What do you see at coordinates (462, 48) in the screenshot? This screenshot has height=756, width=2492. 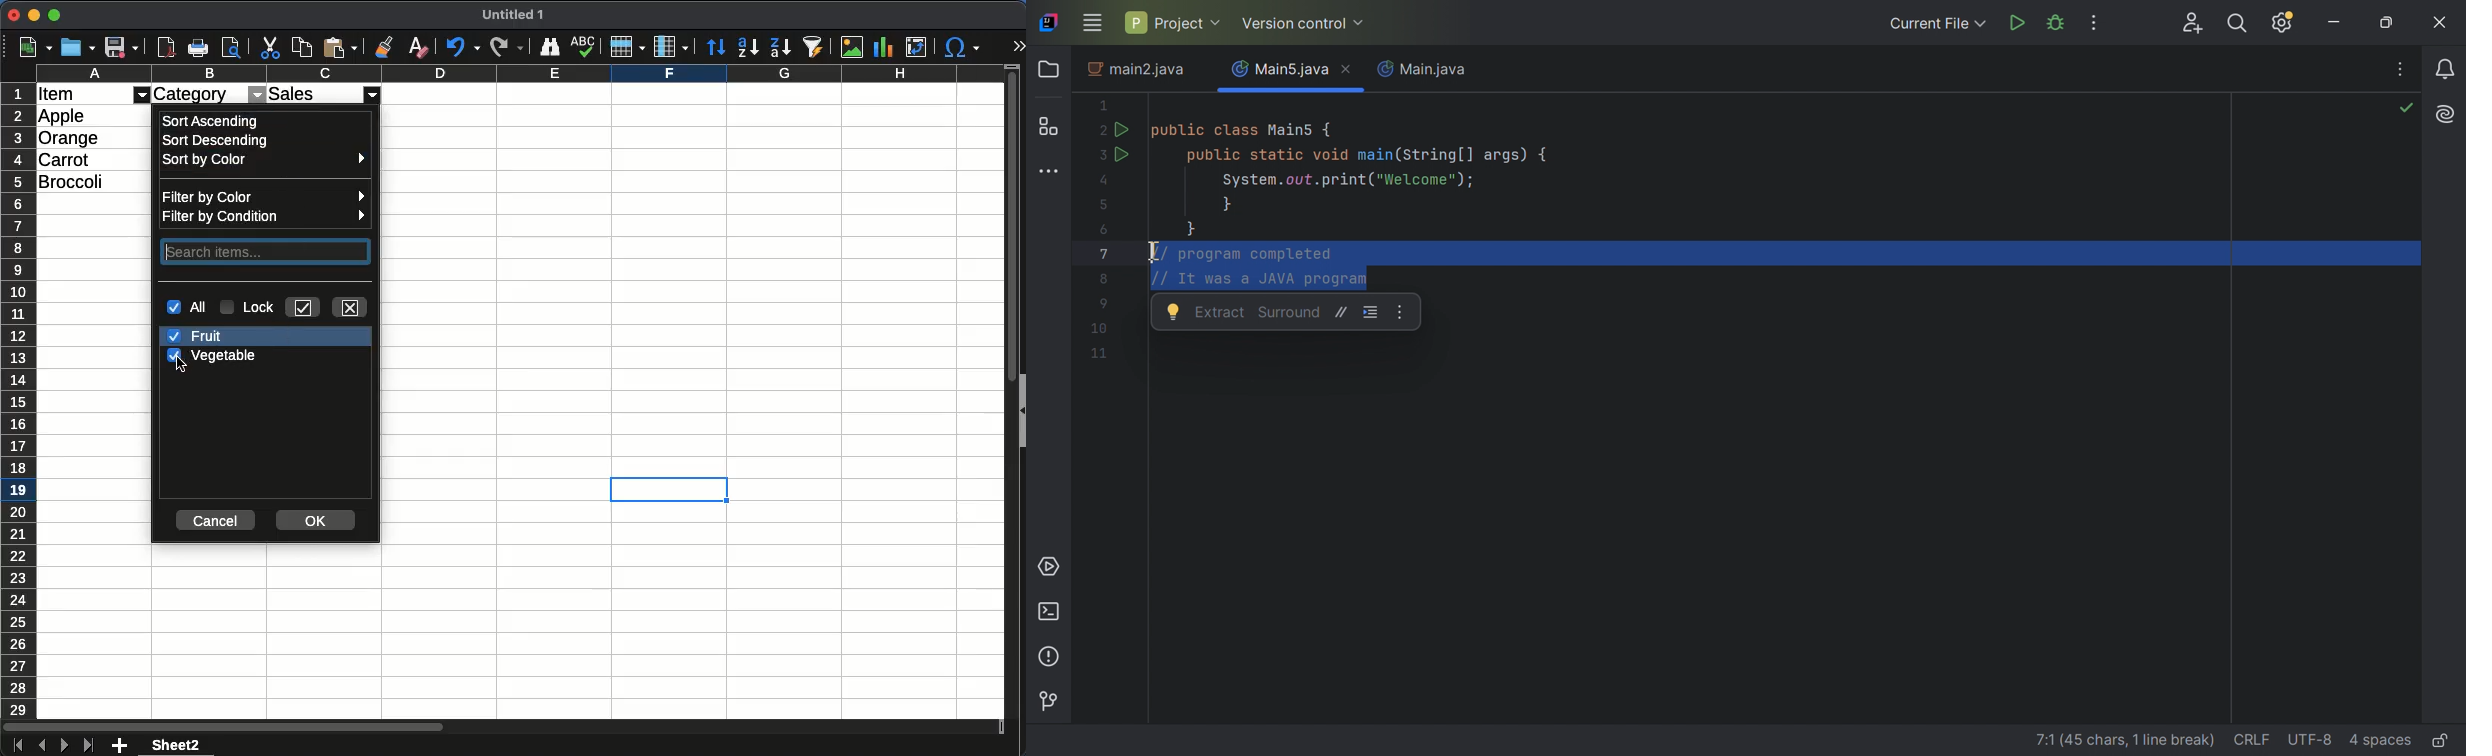 I see `undo` at bounding box center [462, 48].